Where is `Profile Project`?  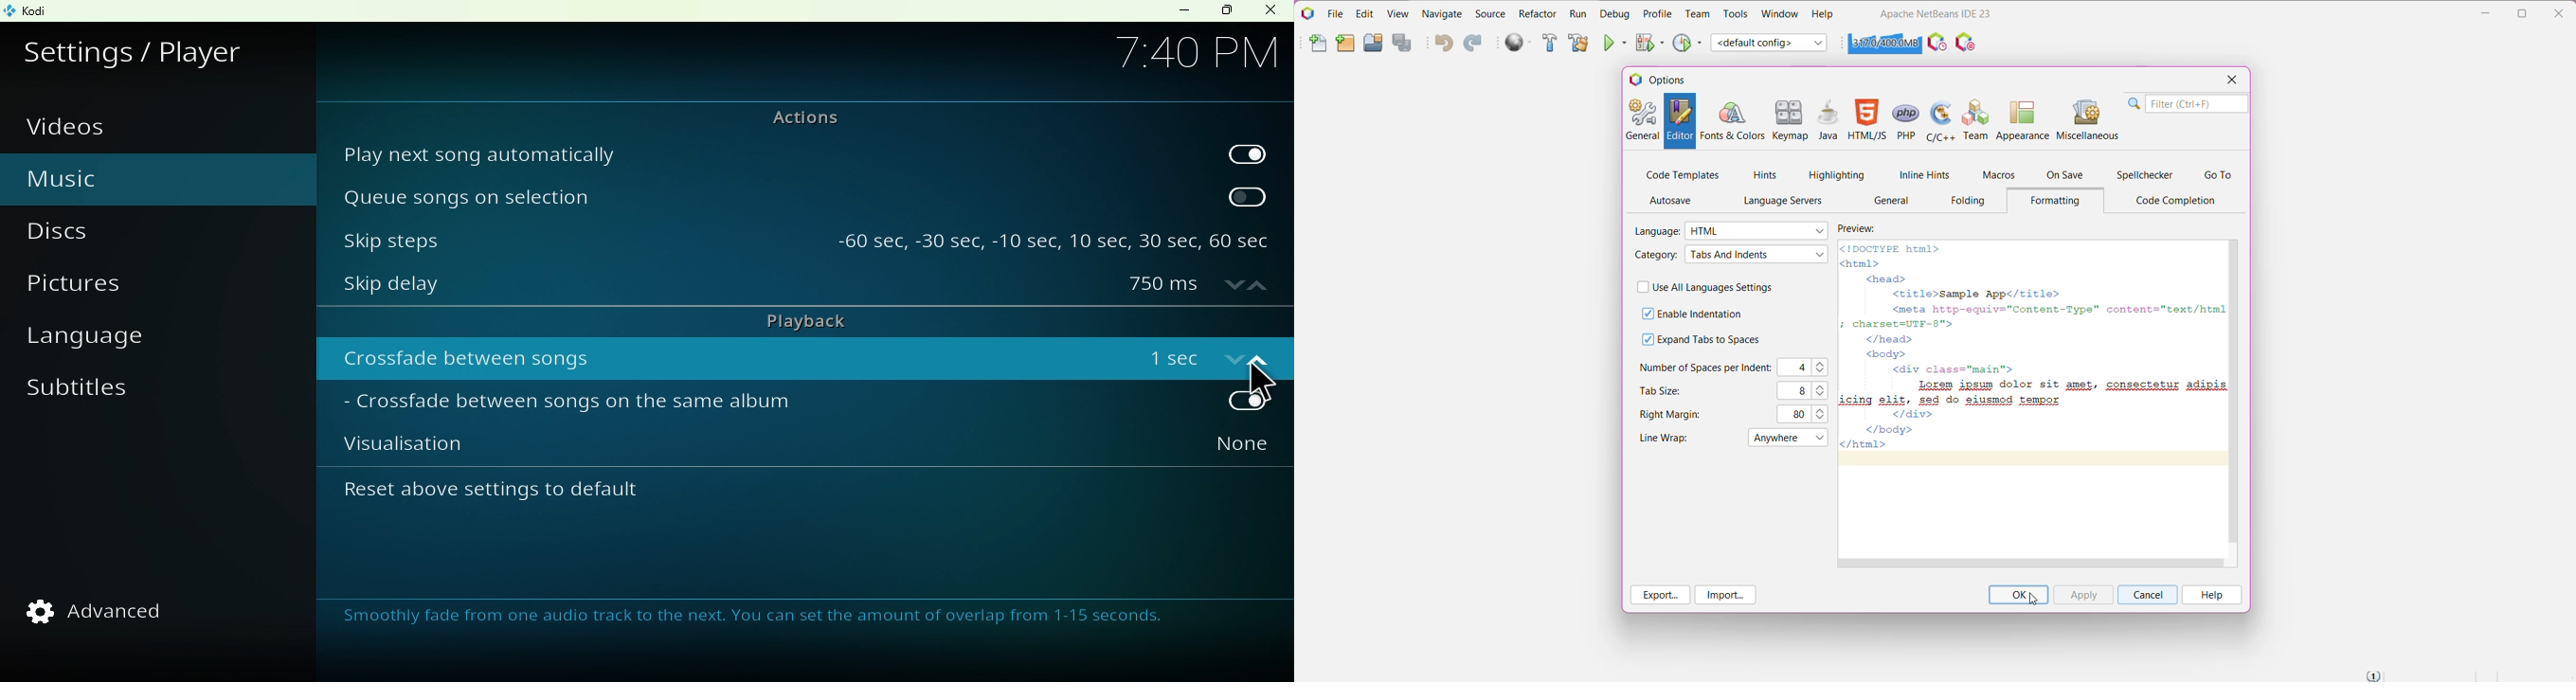
Profile Project is located at coordinates (1688, 42).